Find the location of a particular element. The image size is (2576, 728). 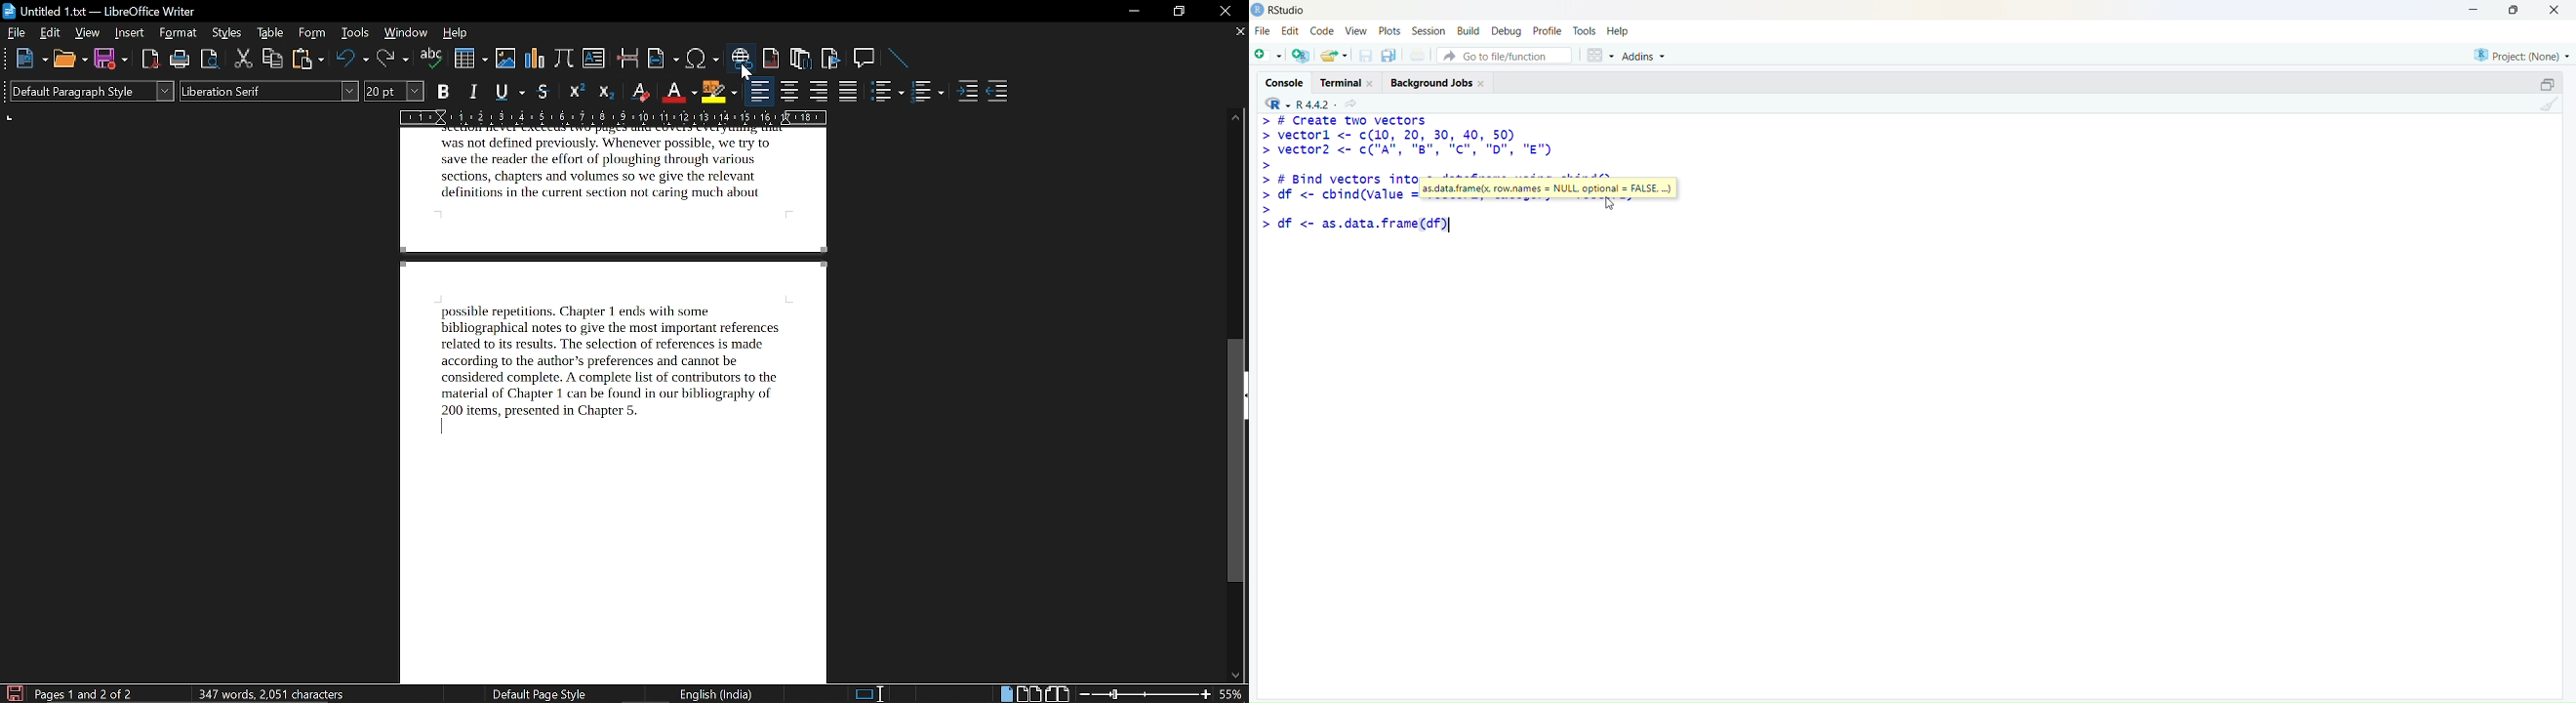

# Bind vectors into a dataframe using cbind()df <- cbind(value = vectorl, Category = vector2) is located at coordinates (1334, 193).